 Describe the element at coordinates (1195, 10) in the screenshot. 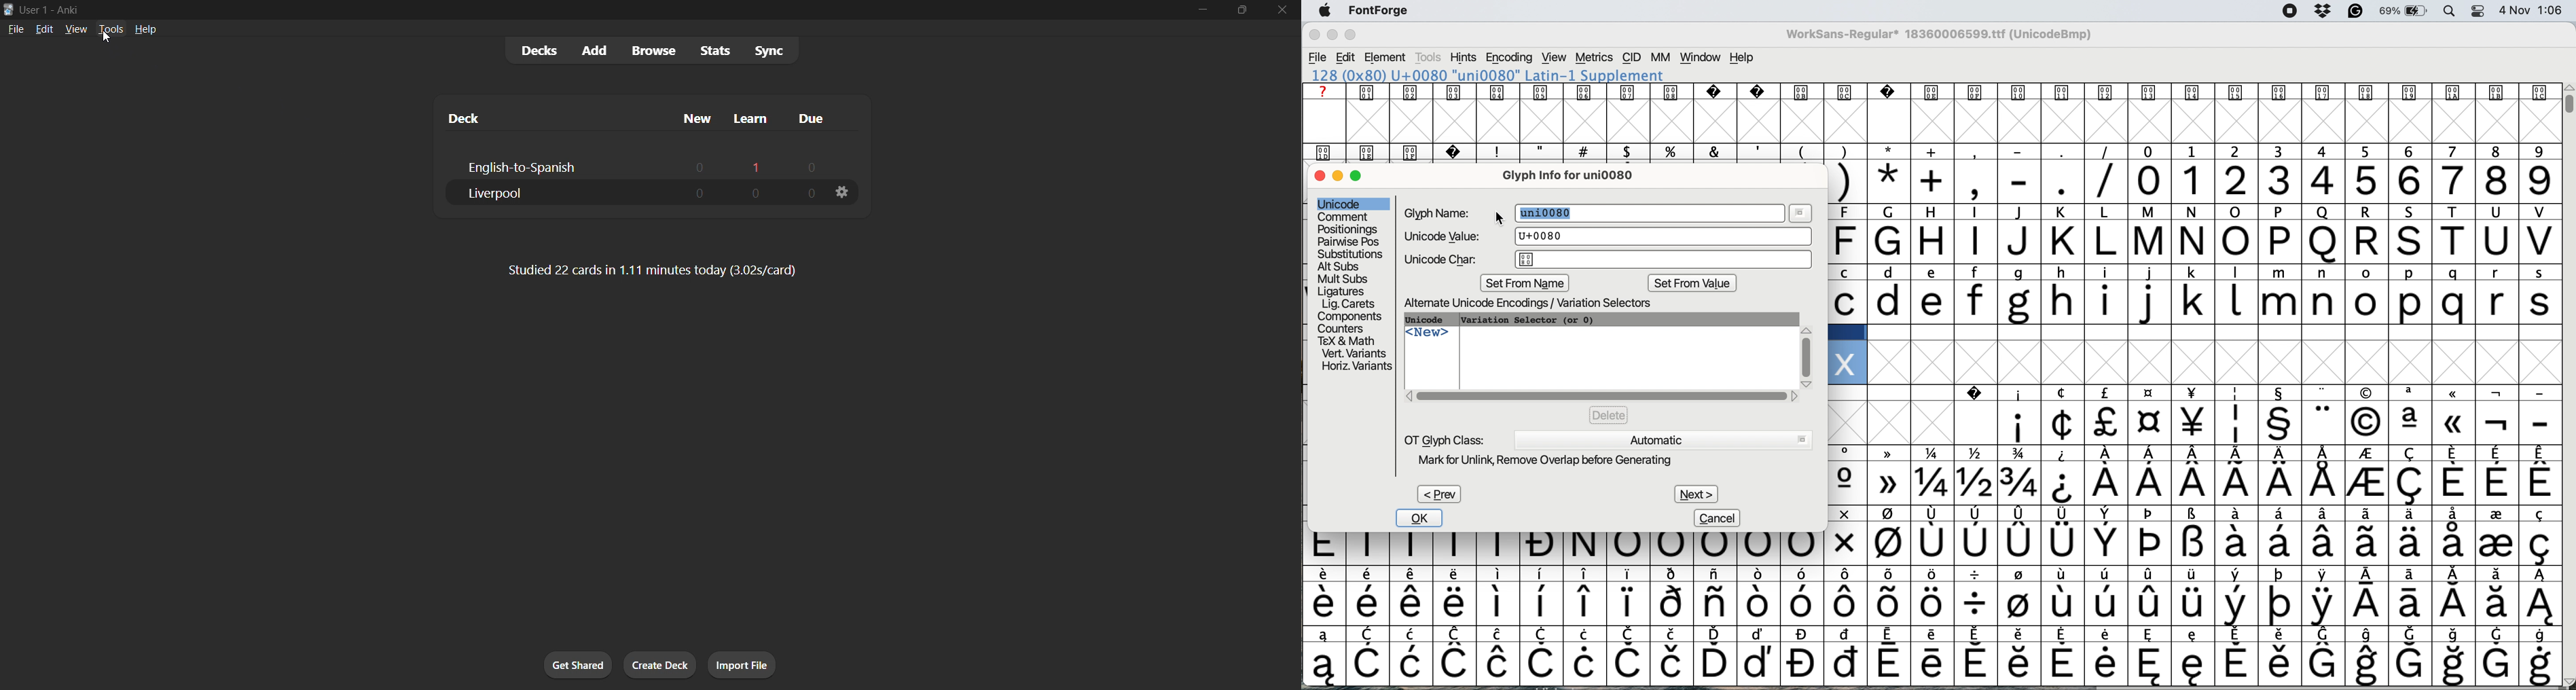

I see `minimize` at that location.